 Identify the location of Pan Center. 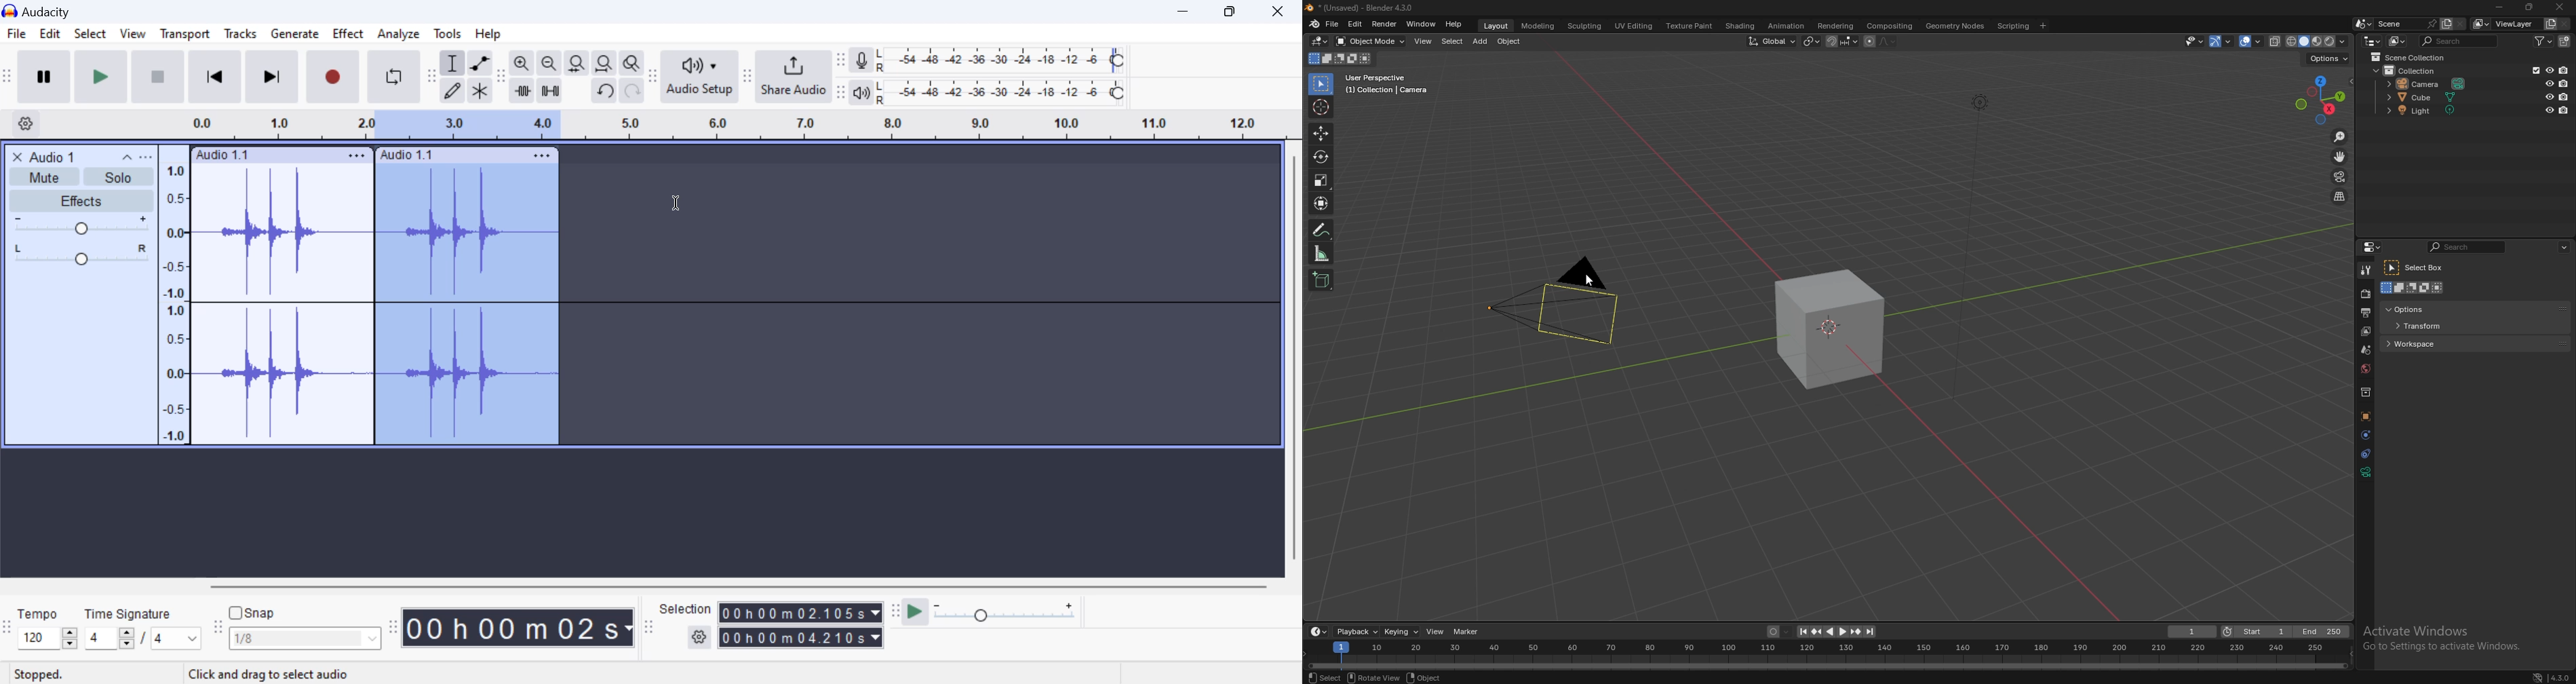
(85, 254).